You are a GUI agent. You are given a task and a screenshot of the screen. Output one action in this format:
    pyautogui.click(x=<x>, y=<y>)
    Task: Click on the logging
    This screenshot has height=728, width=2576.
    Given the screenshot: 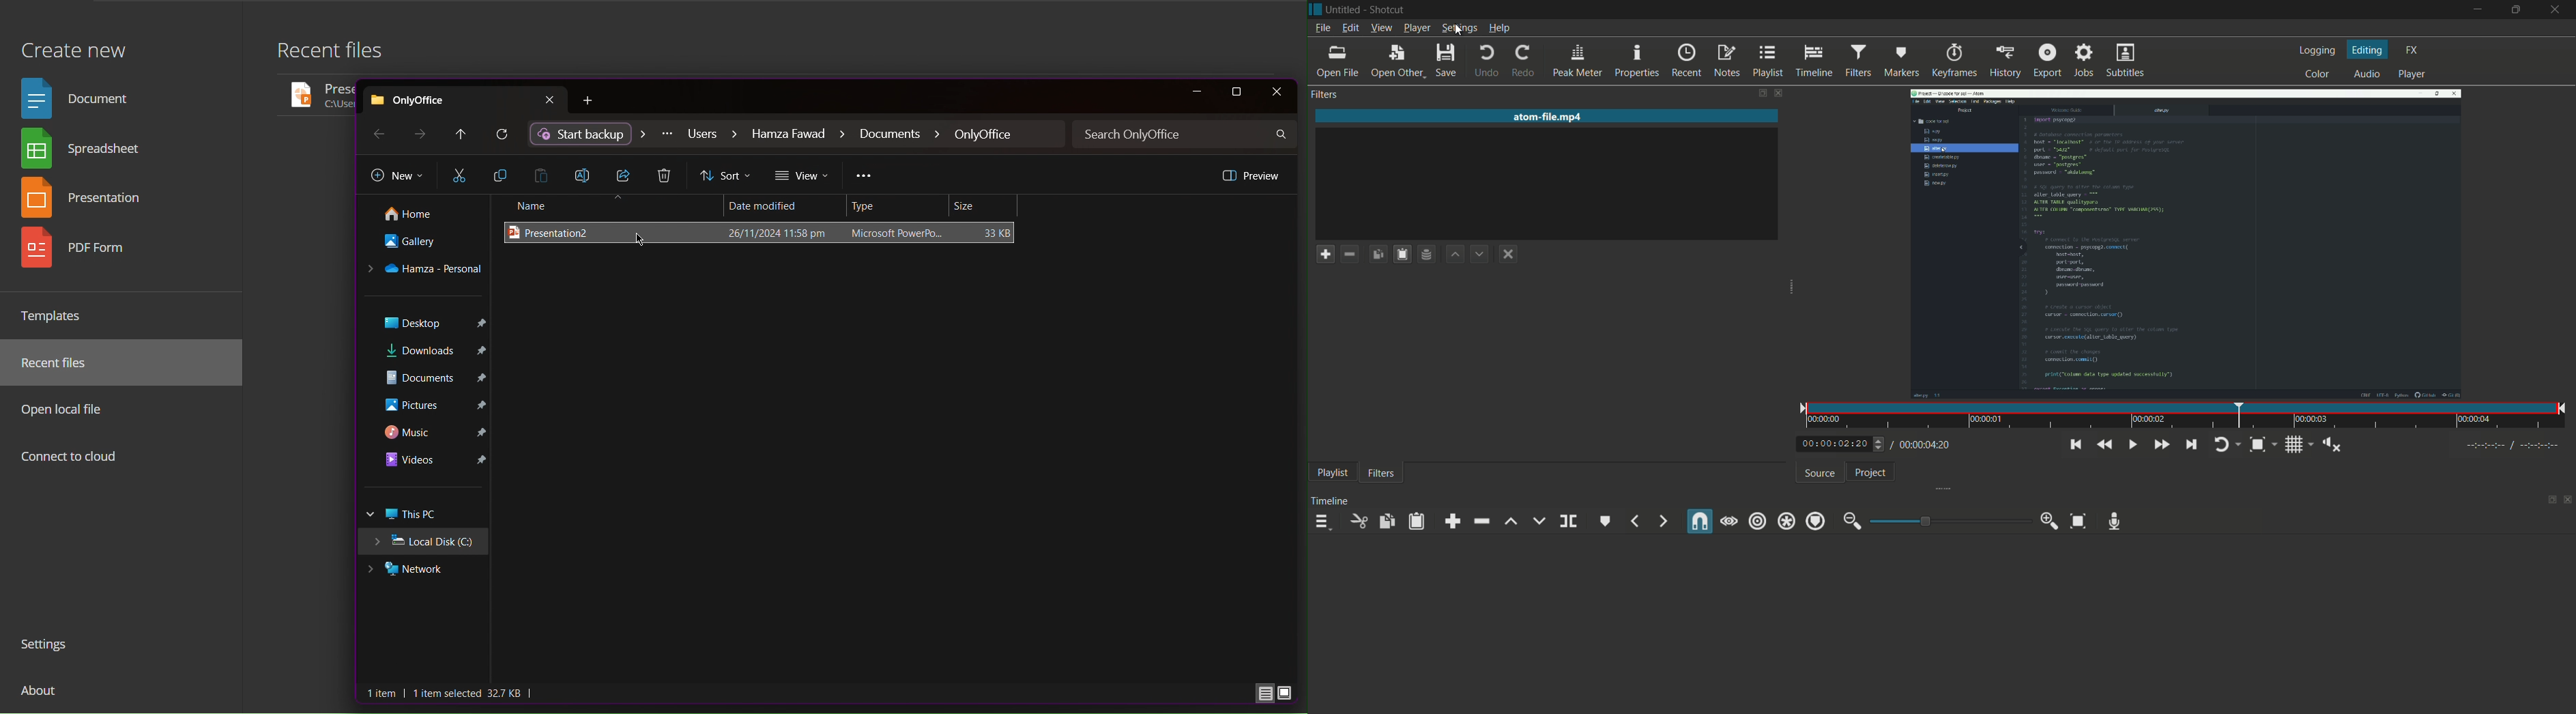 What is the action you would take?
    pyautogui.click(x=2317, y=50)
    